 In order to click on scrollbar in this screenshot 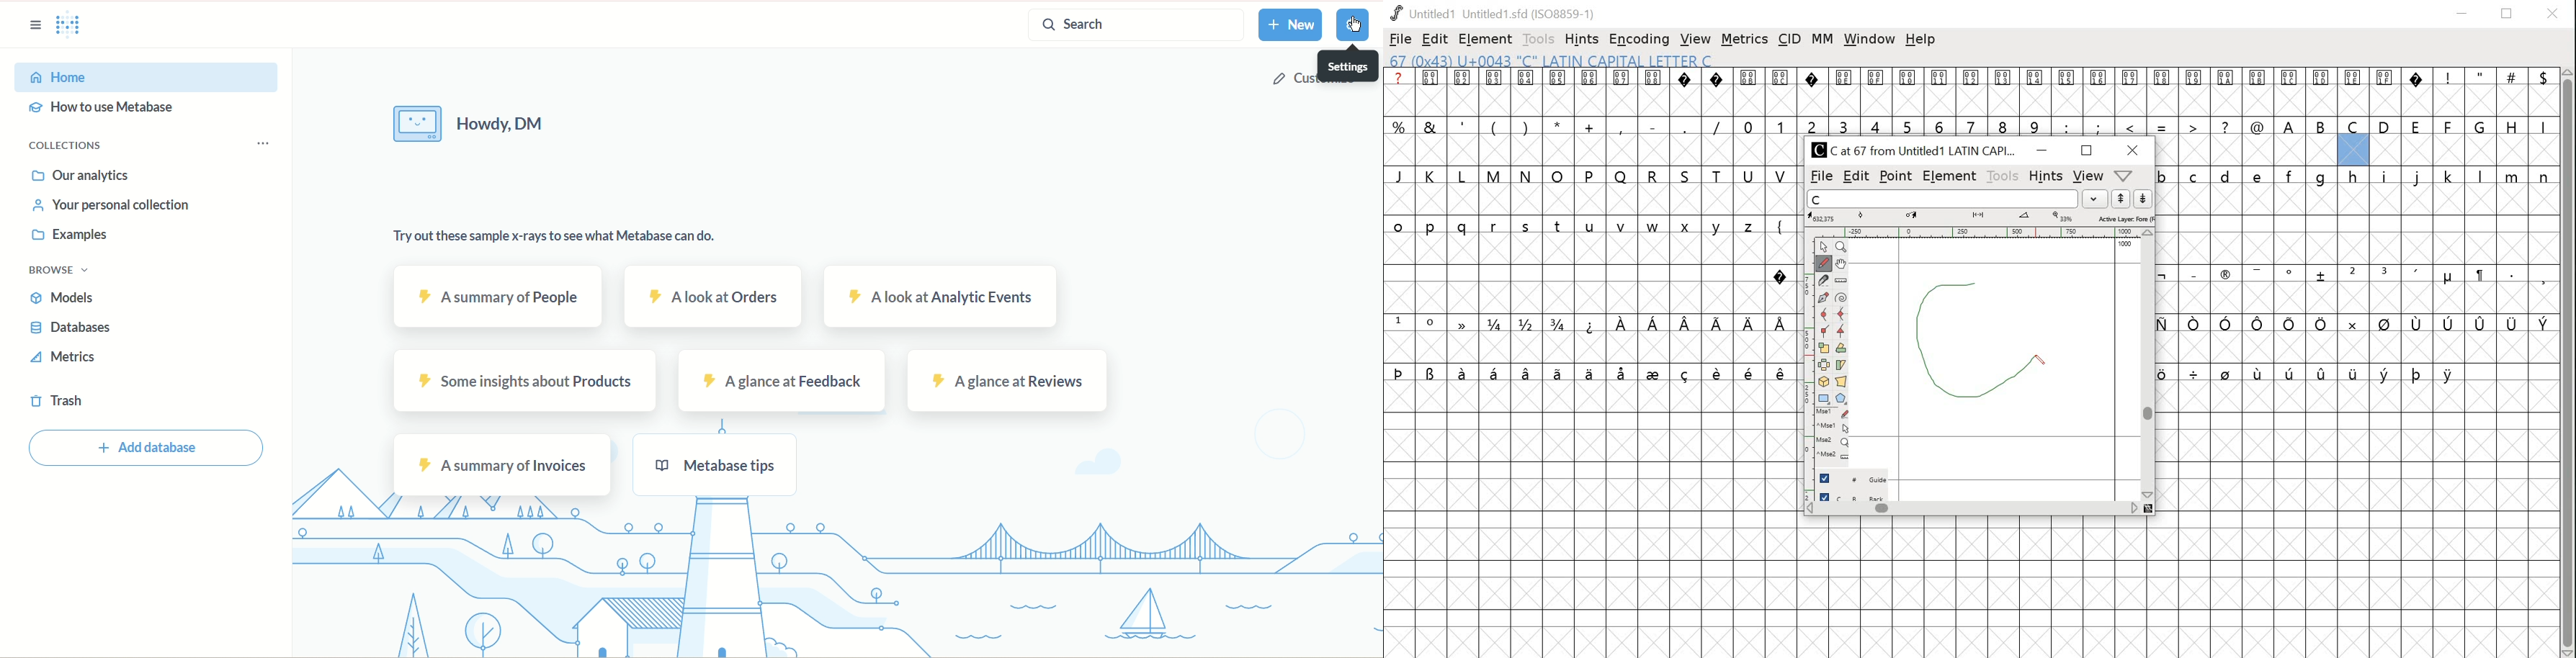, I will do `click(1973, 510)`.